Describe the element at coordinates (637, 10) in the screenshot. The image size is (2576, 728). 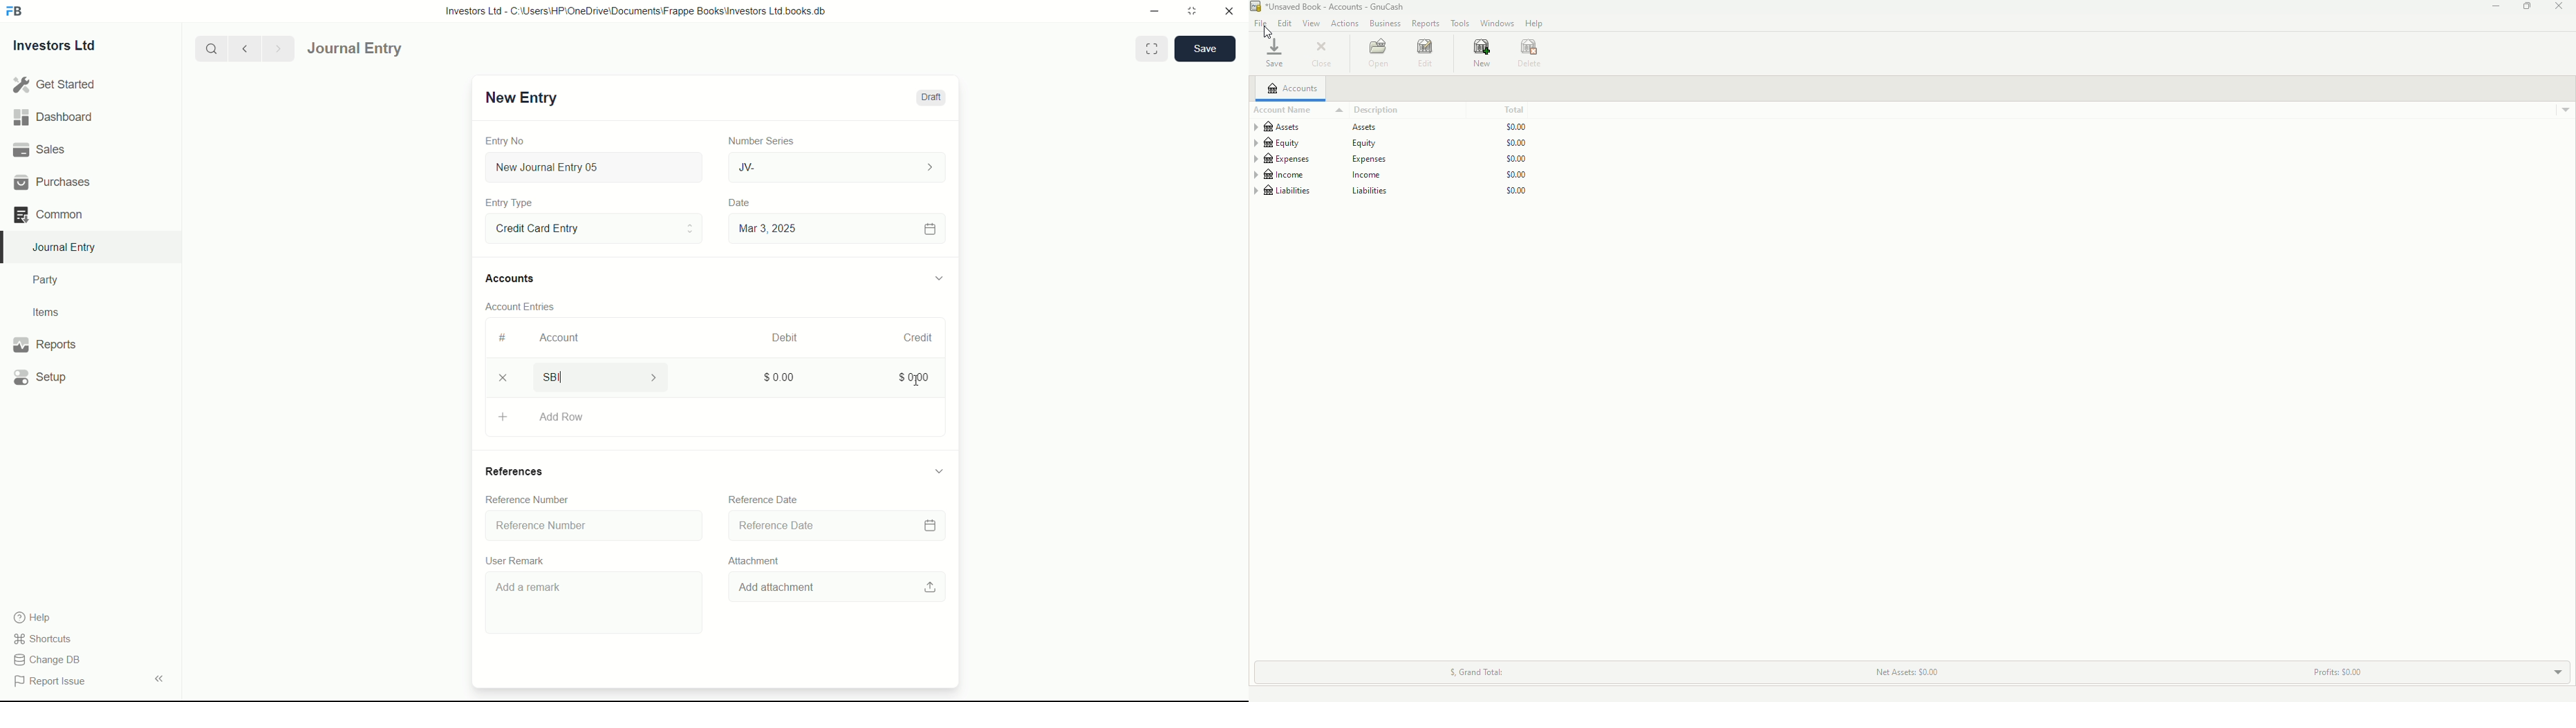
I see `Investors Ltd - C:\Users\HP\OneDrive\Documents\Frappe Books\Investors Ltd books.db` at that location.